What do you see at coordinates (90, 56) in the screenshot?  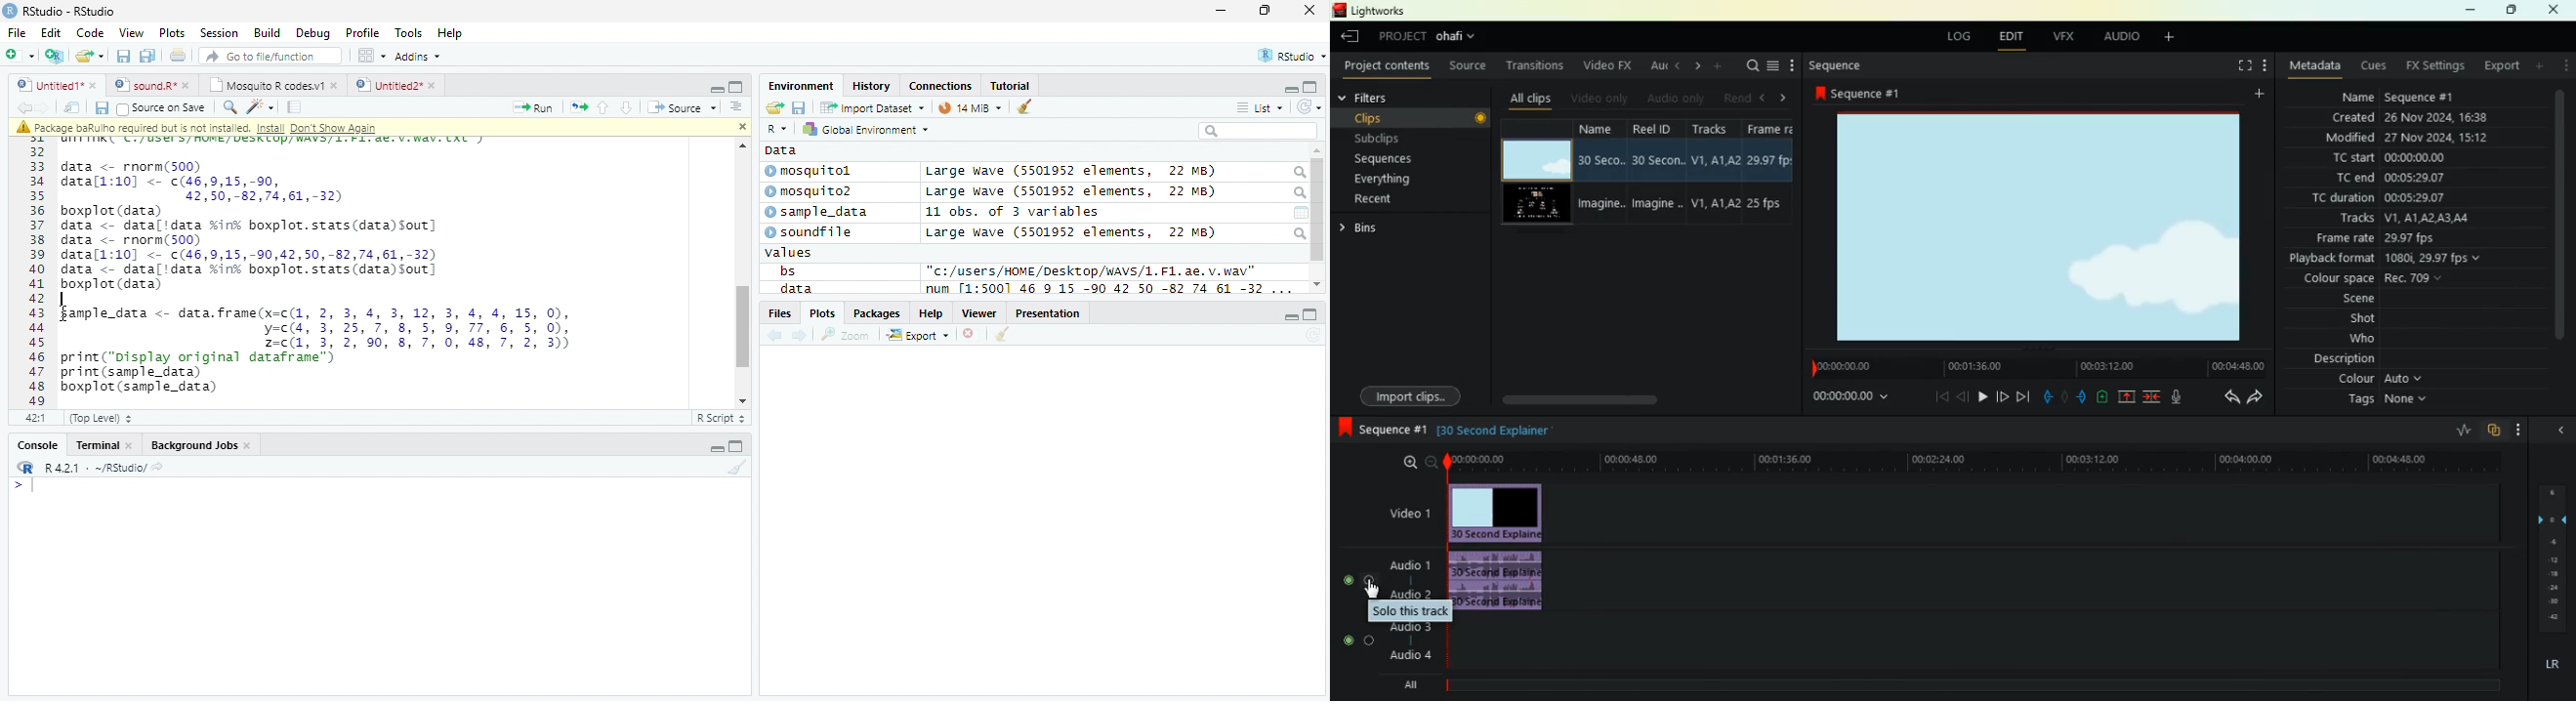 I see `open an existing file` at bounding box center [90, 56].